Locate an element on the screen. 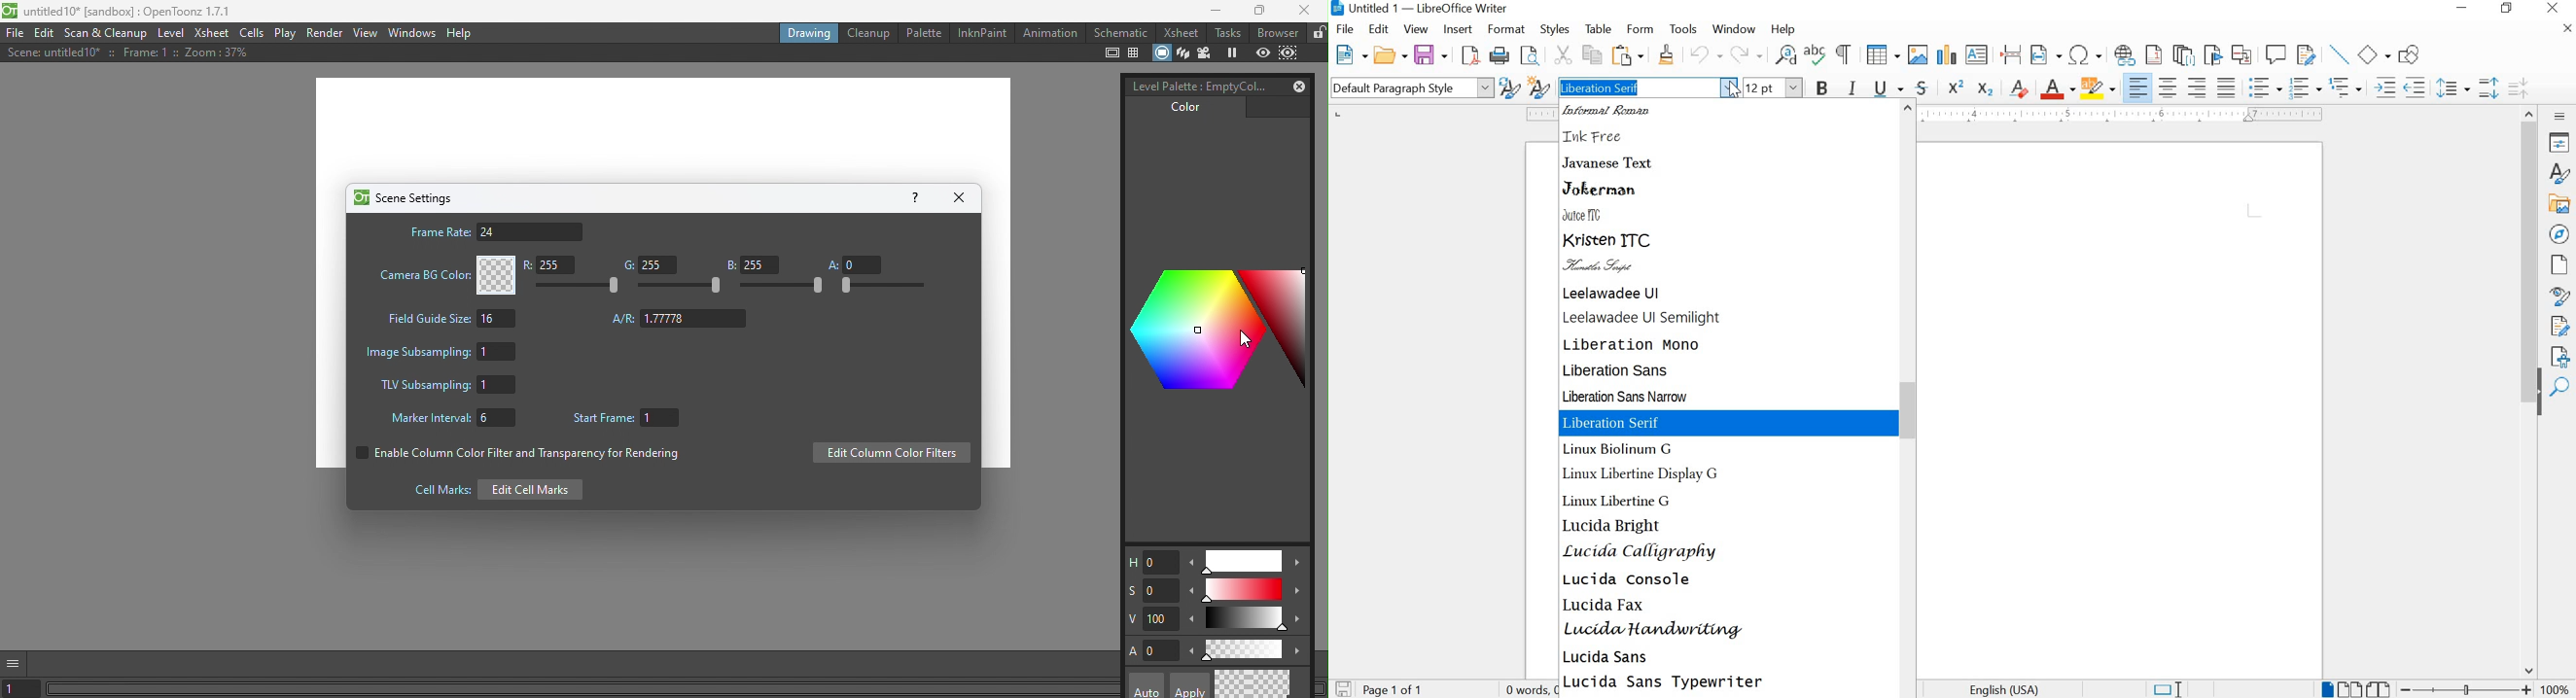  Frame rate is located at coordinates (495, 231).